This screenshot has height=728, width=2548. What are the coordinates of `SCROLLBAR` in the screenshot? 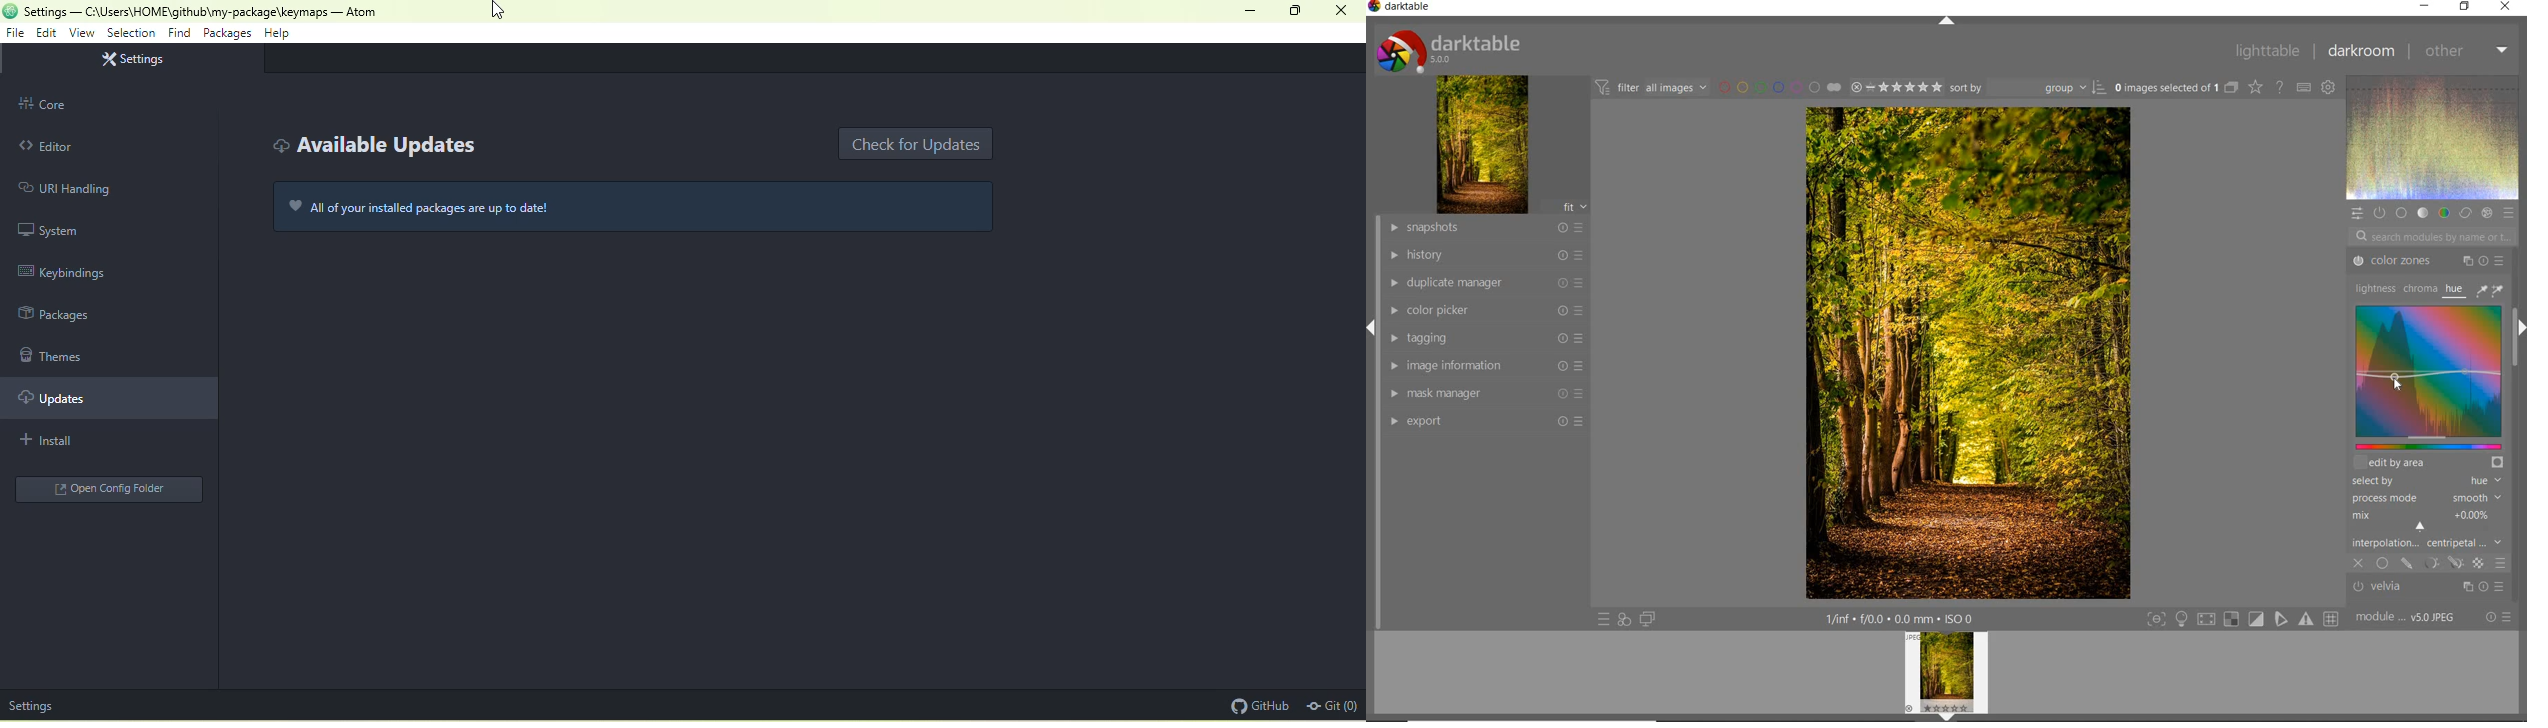 It's located at (2519, 355).